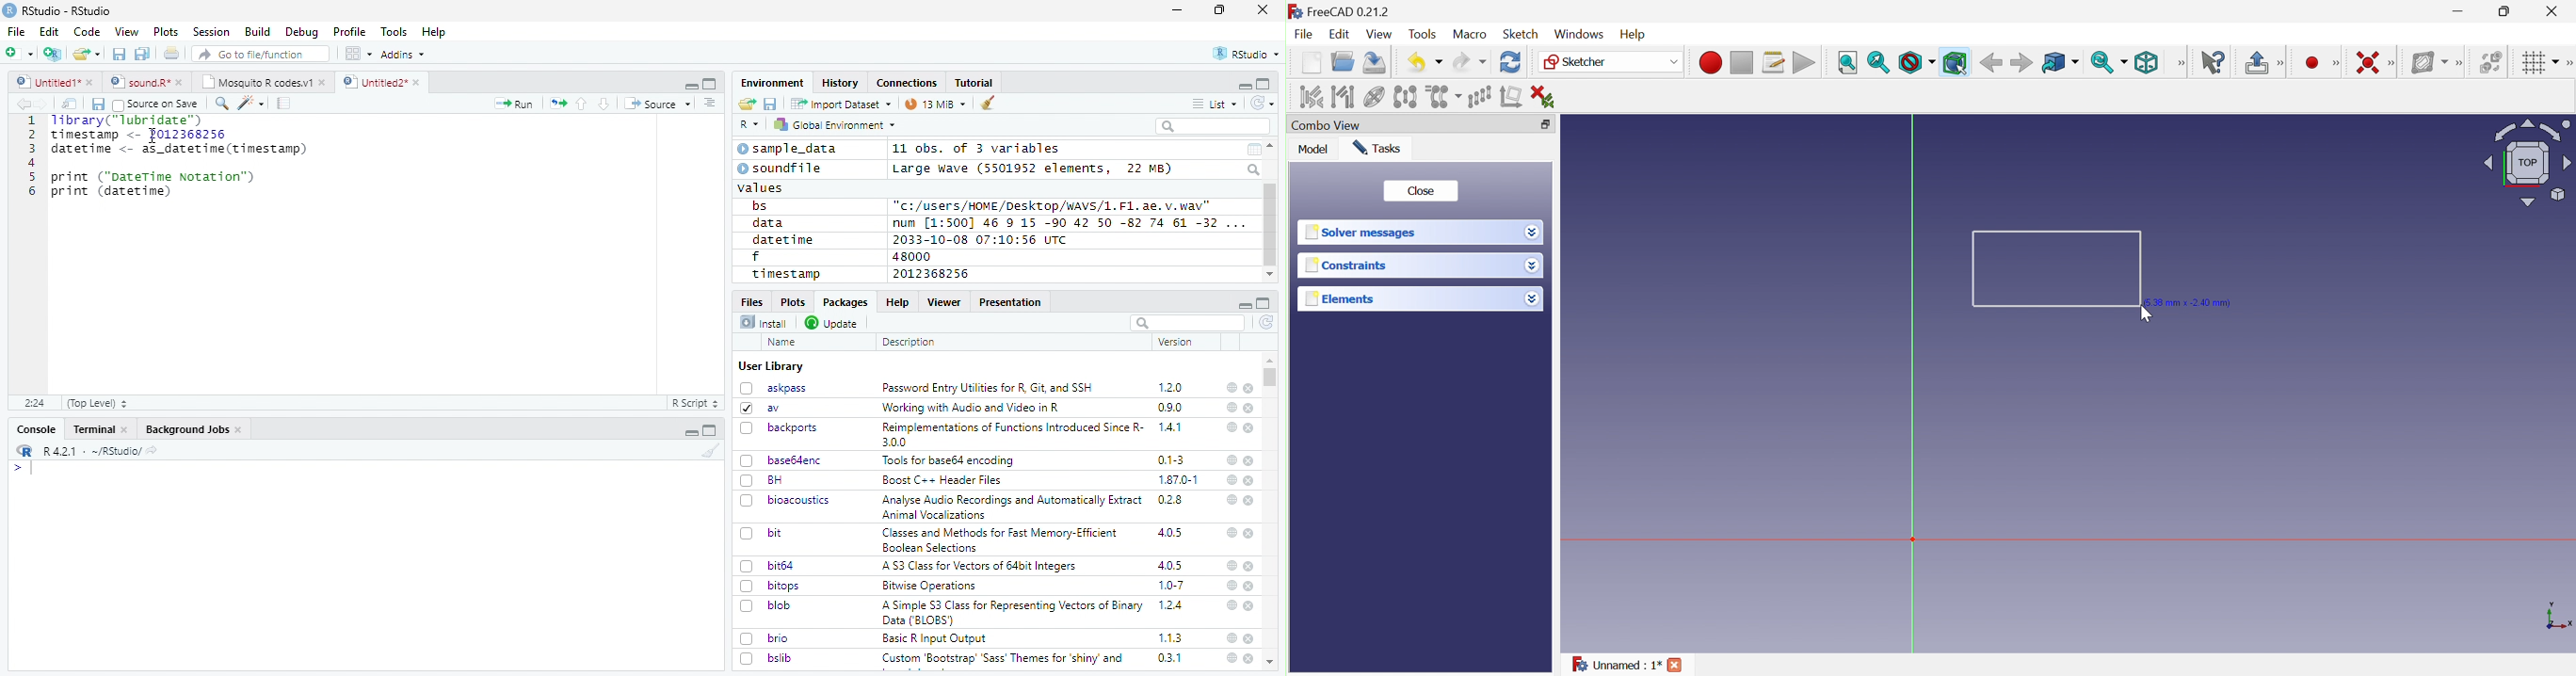  I want to click on 1.2.4, so click(1172, 604).